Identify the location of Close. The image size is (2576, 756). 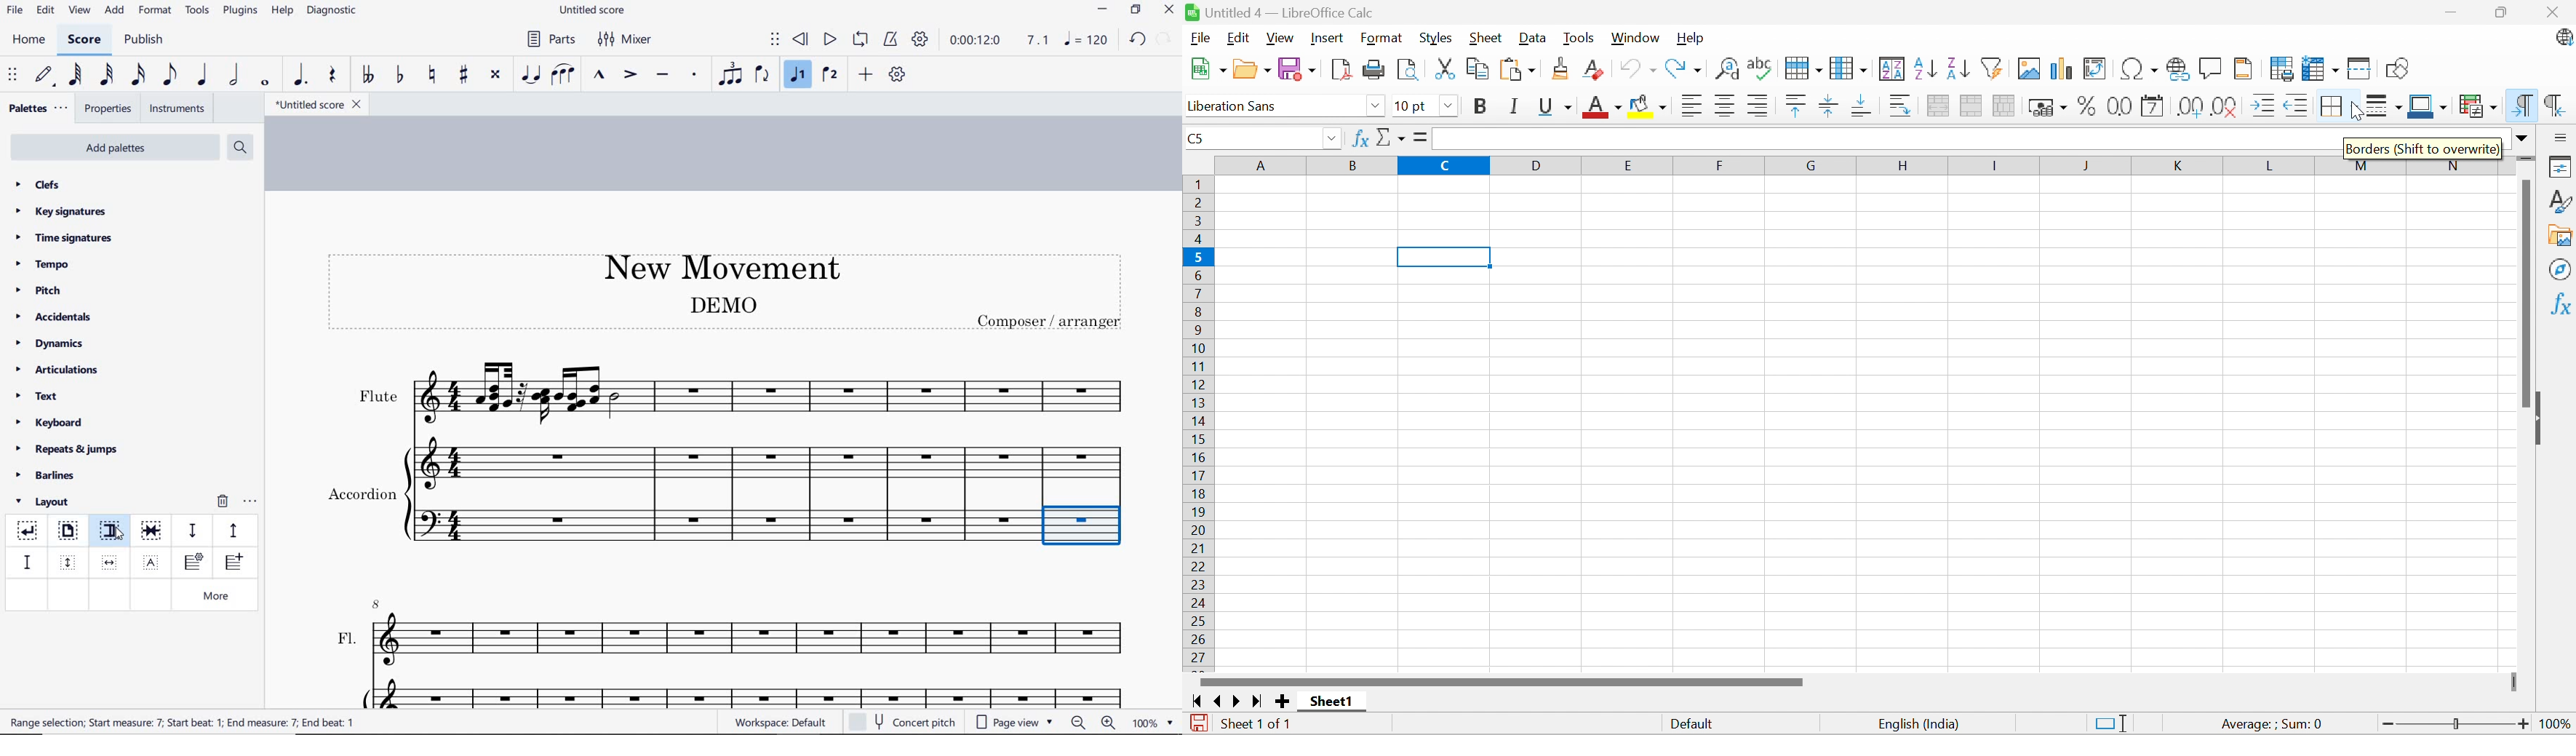
(2553, 12).